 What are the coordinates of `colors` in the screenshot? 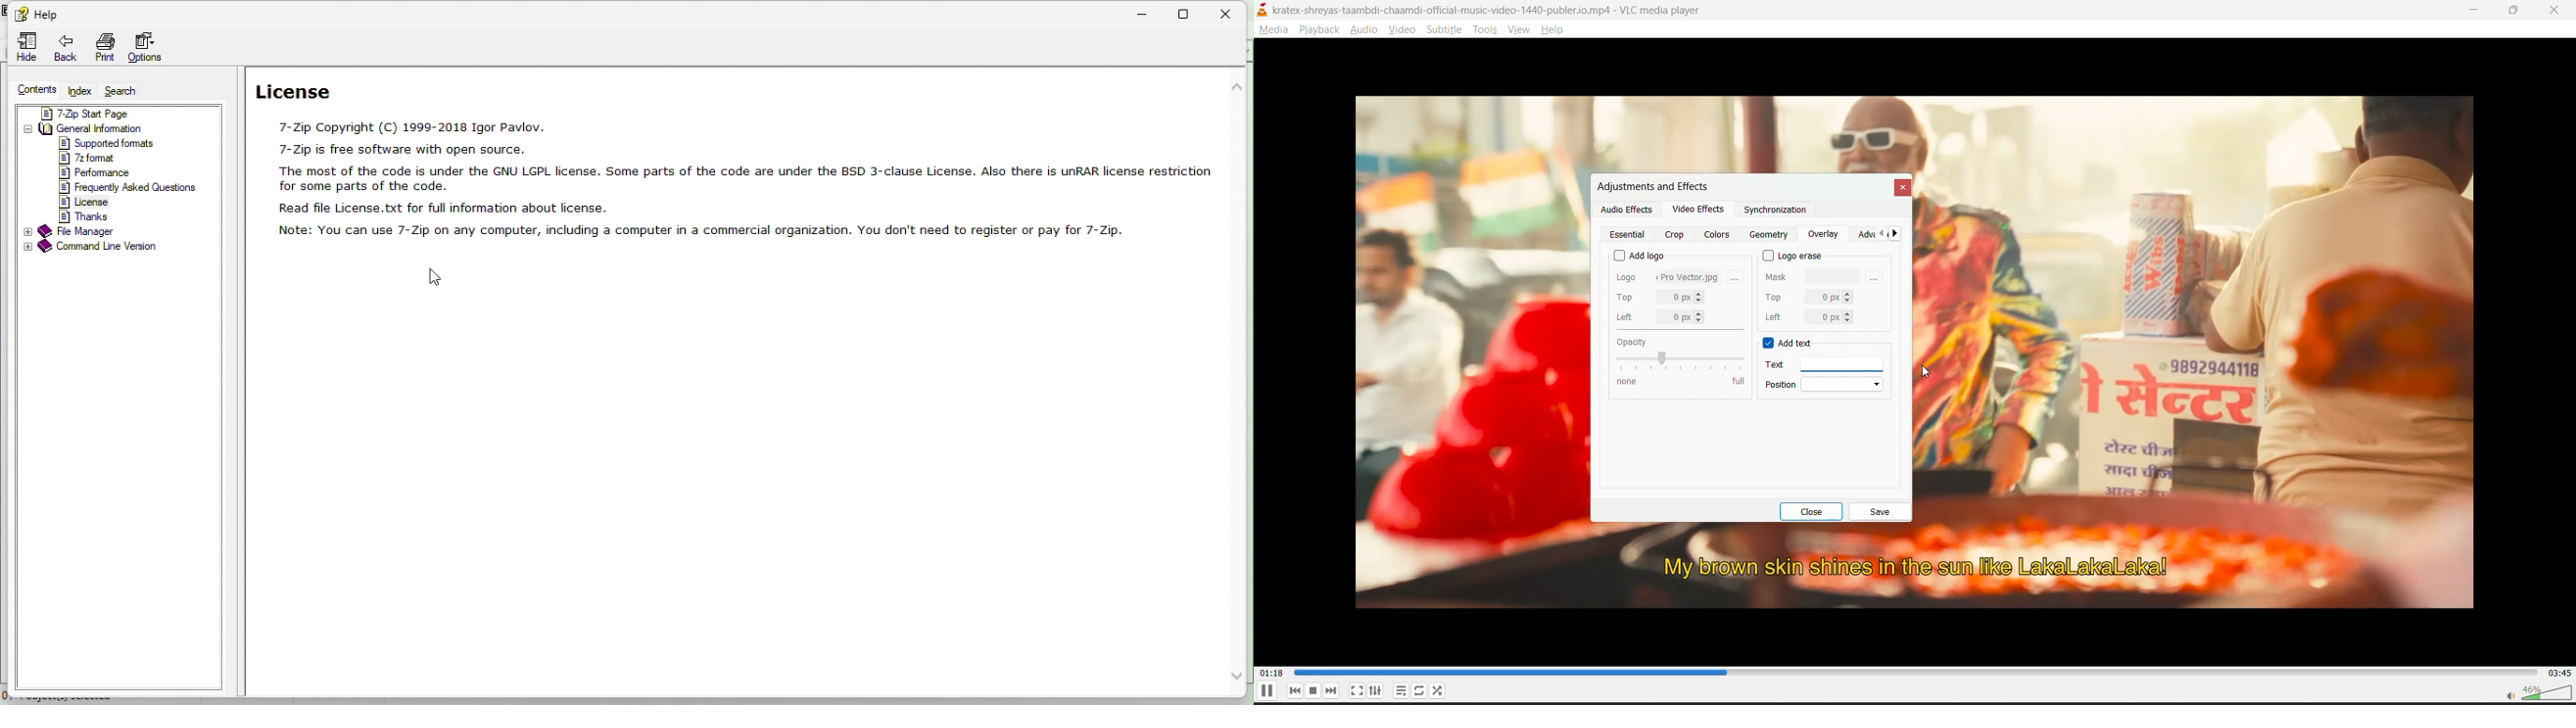 It's located at (1719, 234).